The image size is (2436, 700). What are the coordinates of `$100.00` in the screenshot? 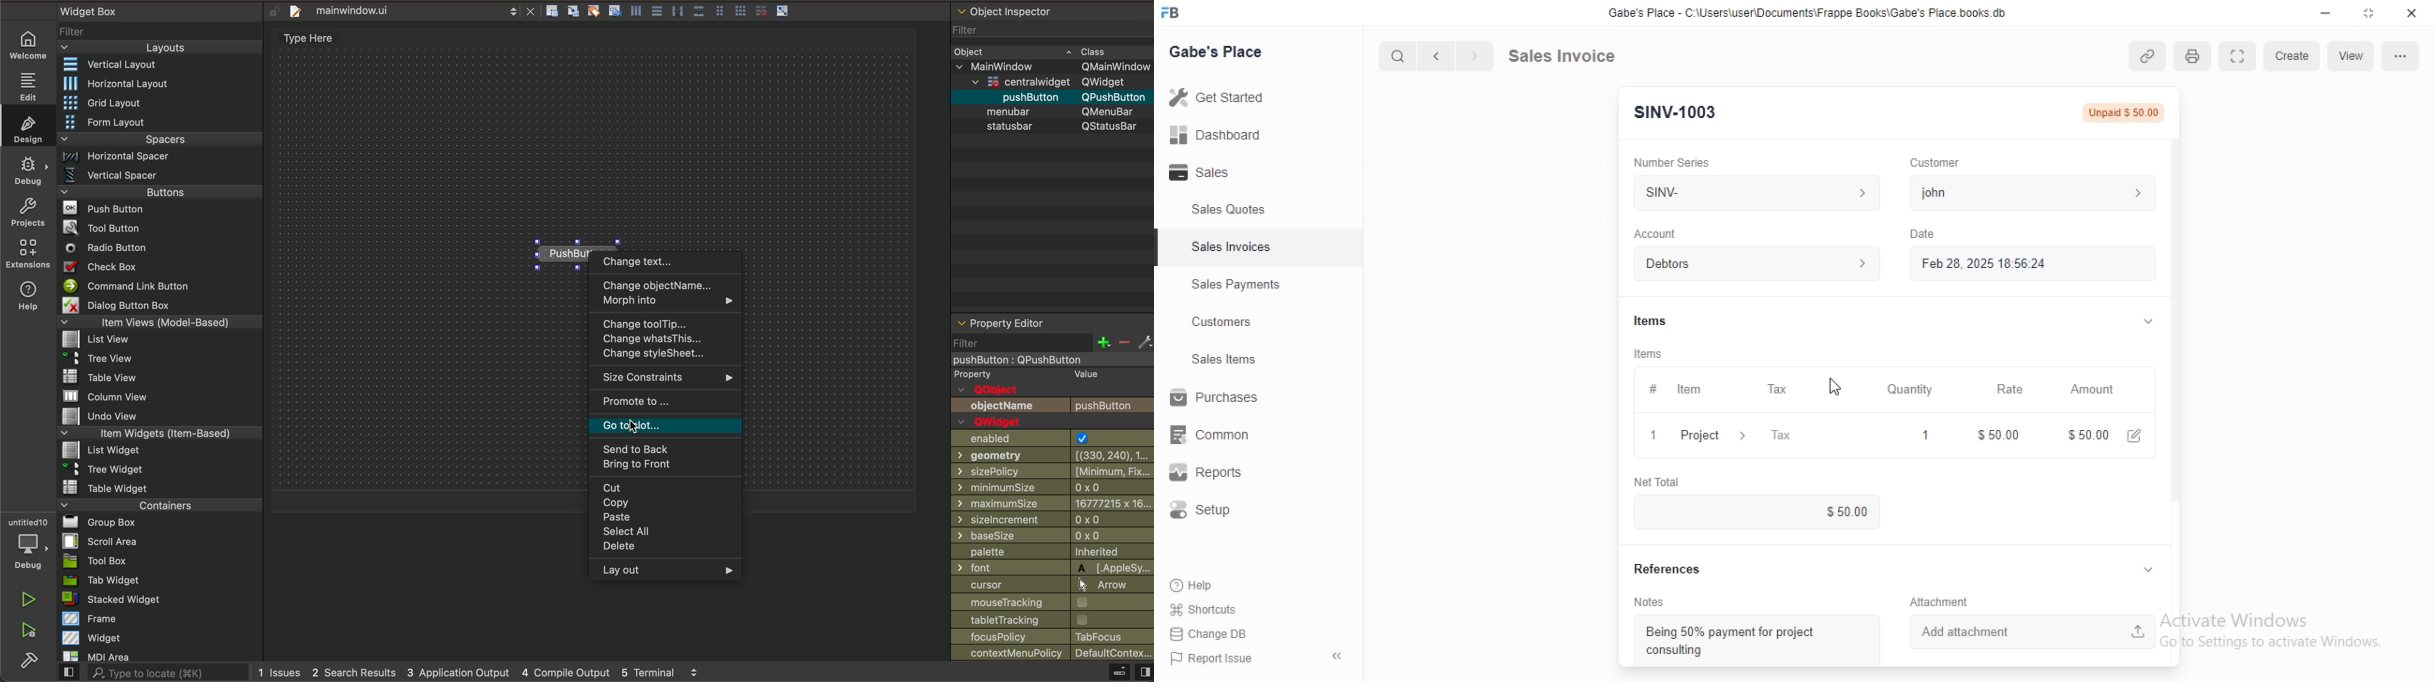 It's located at (2081, 433).